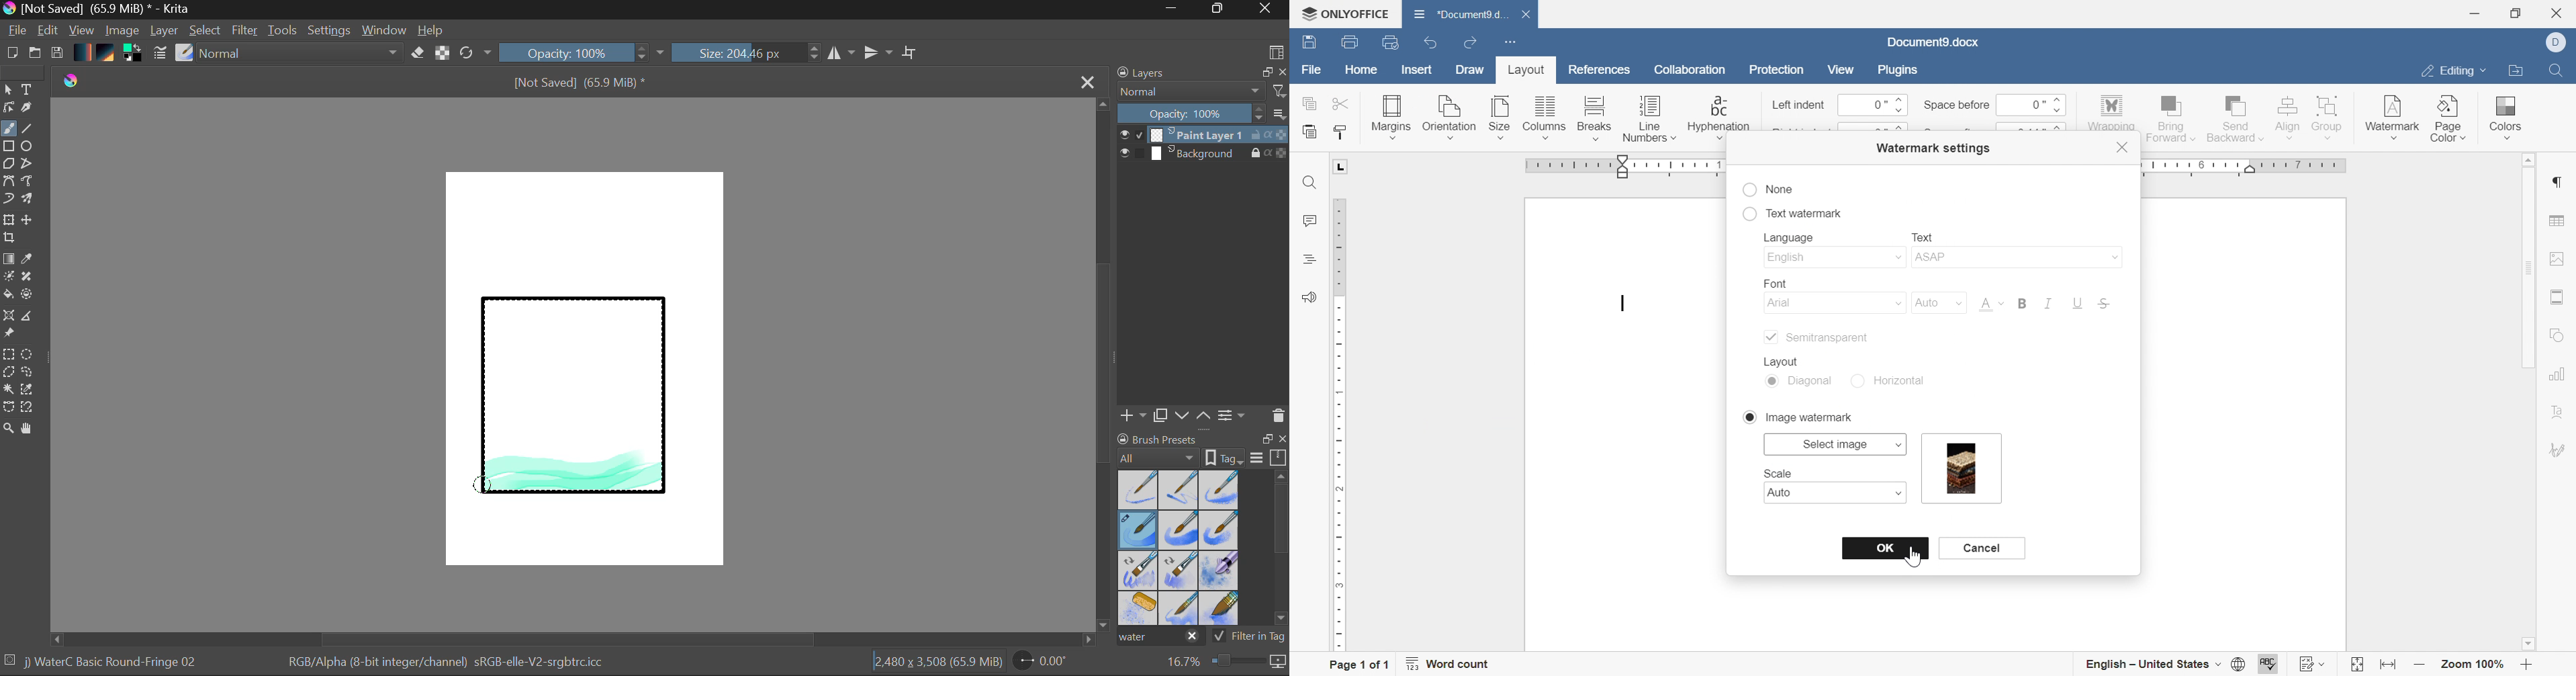  Describe the element at coordinates (431, 30) in the screenshot. I see `Help` at that location.